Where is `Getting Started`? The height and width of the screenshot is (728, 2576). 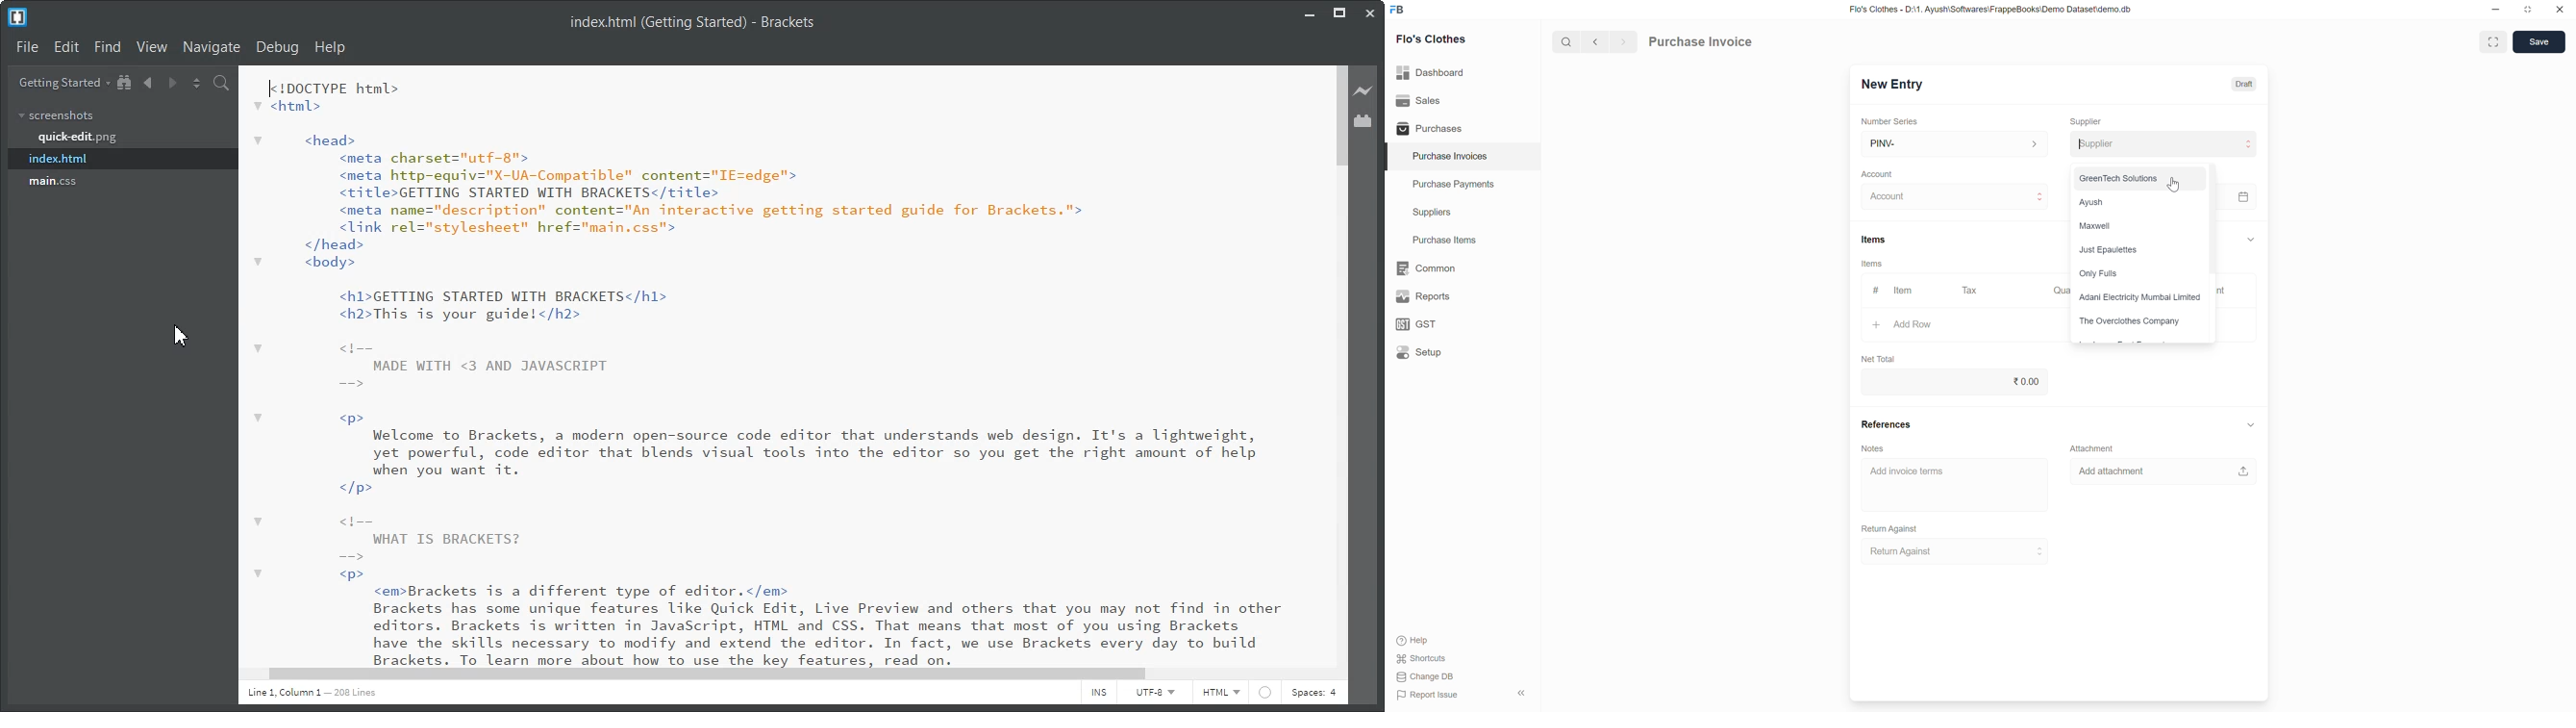 Getting Started is located at coordinates (60, 82).